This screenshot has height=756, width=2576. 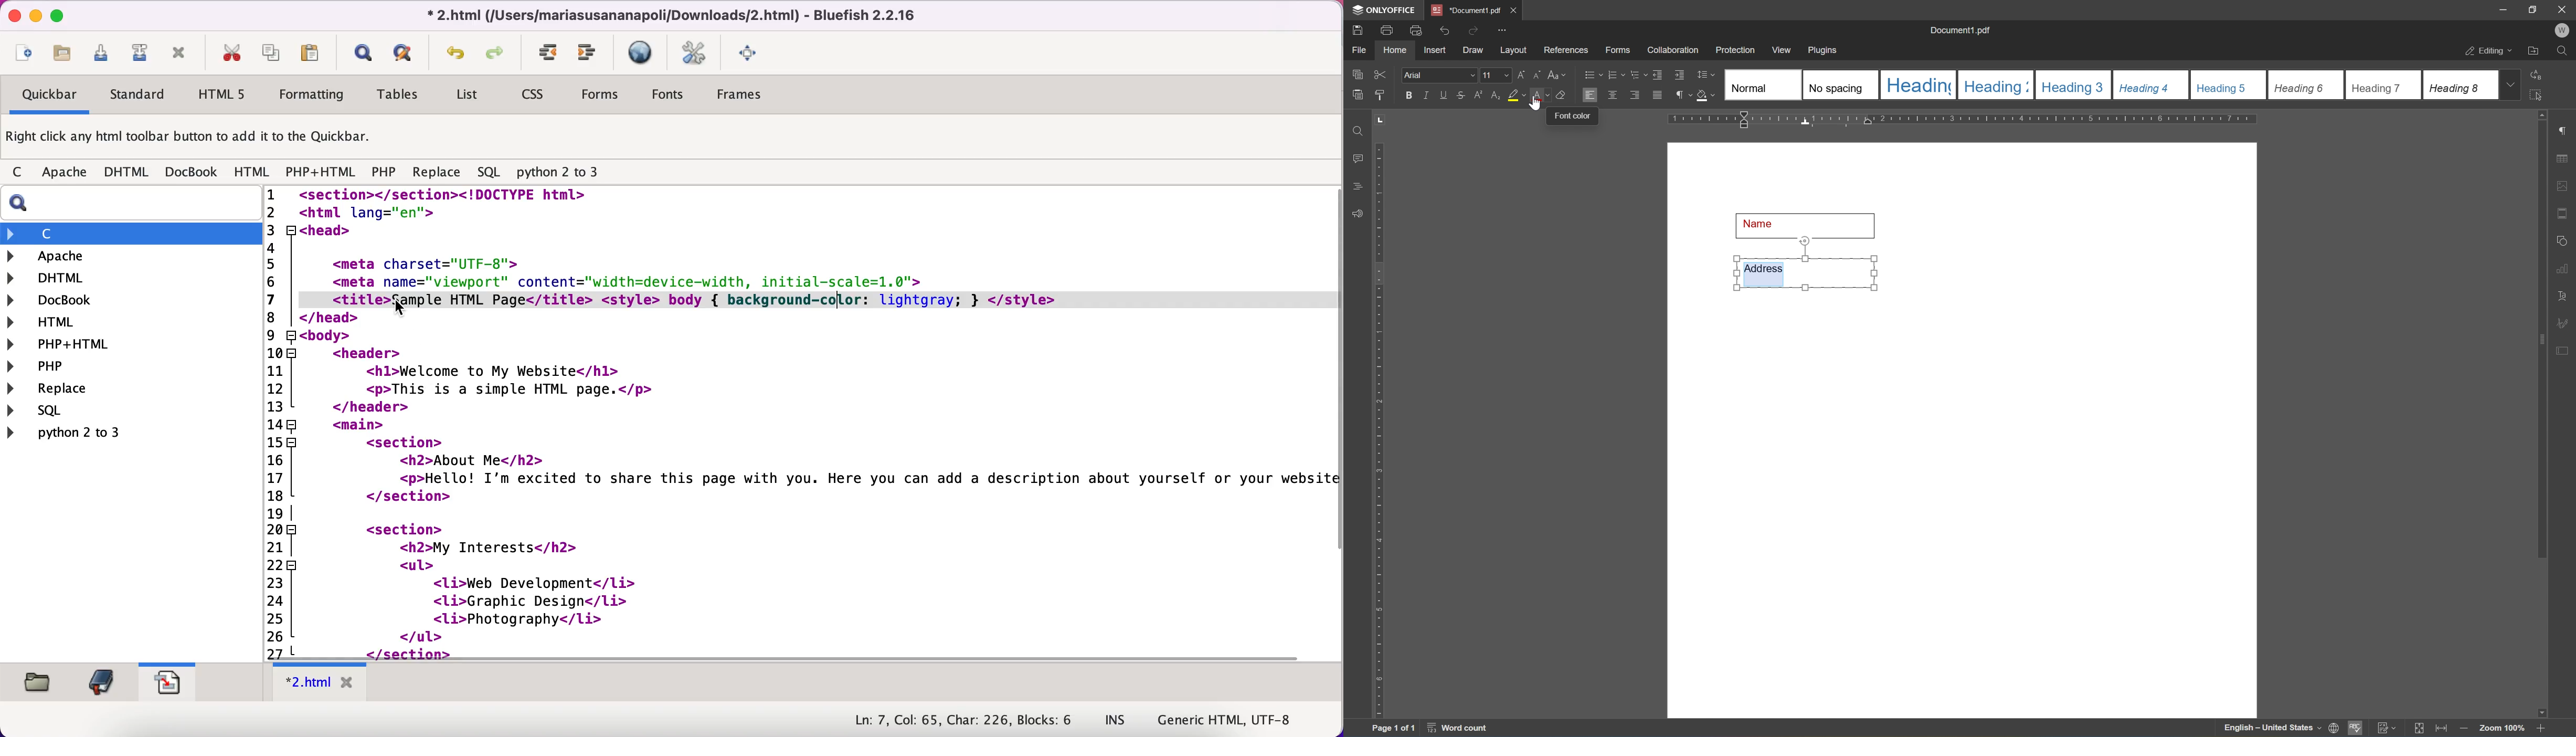 I want to click on table settings, so click(x=2564, y=157).